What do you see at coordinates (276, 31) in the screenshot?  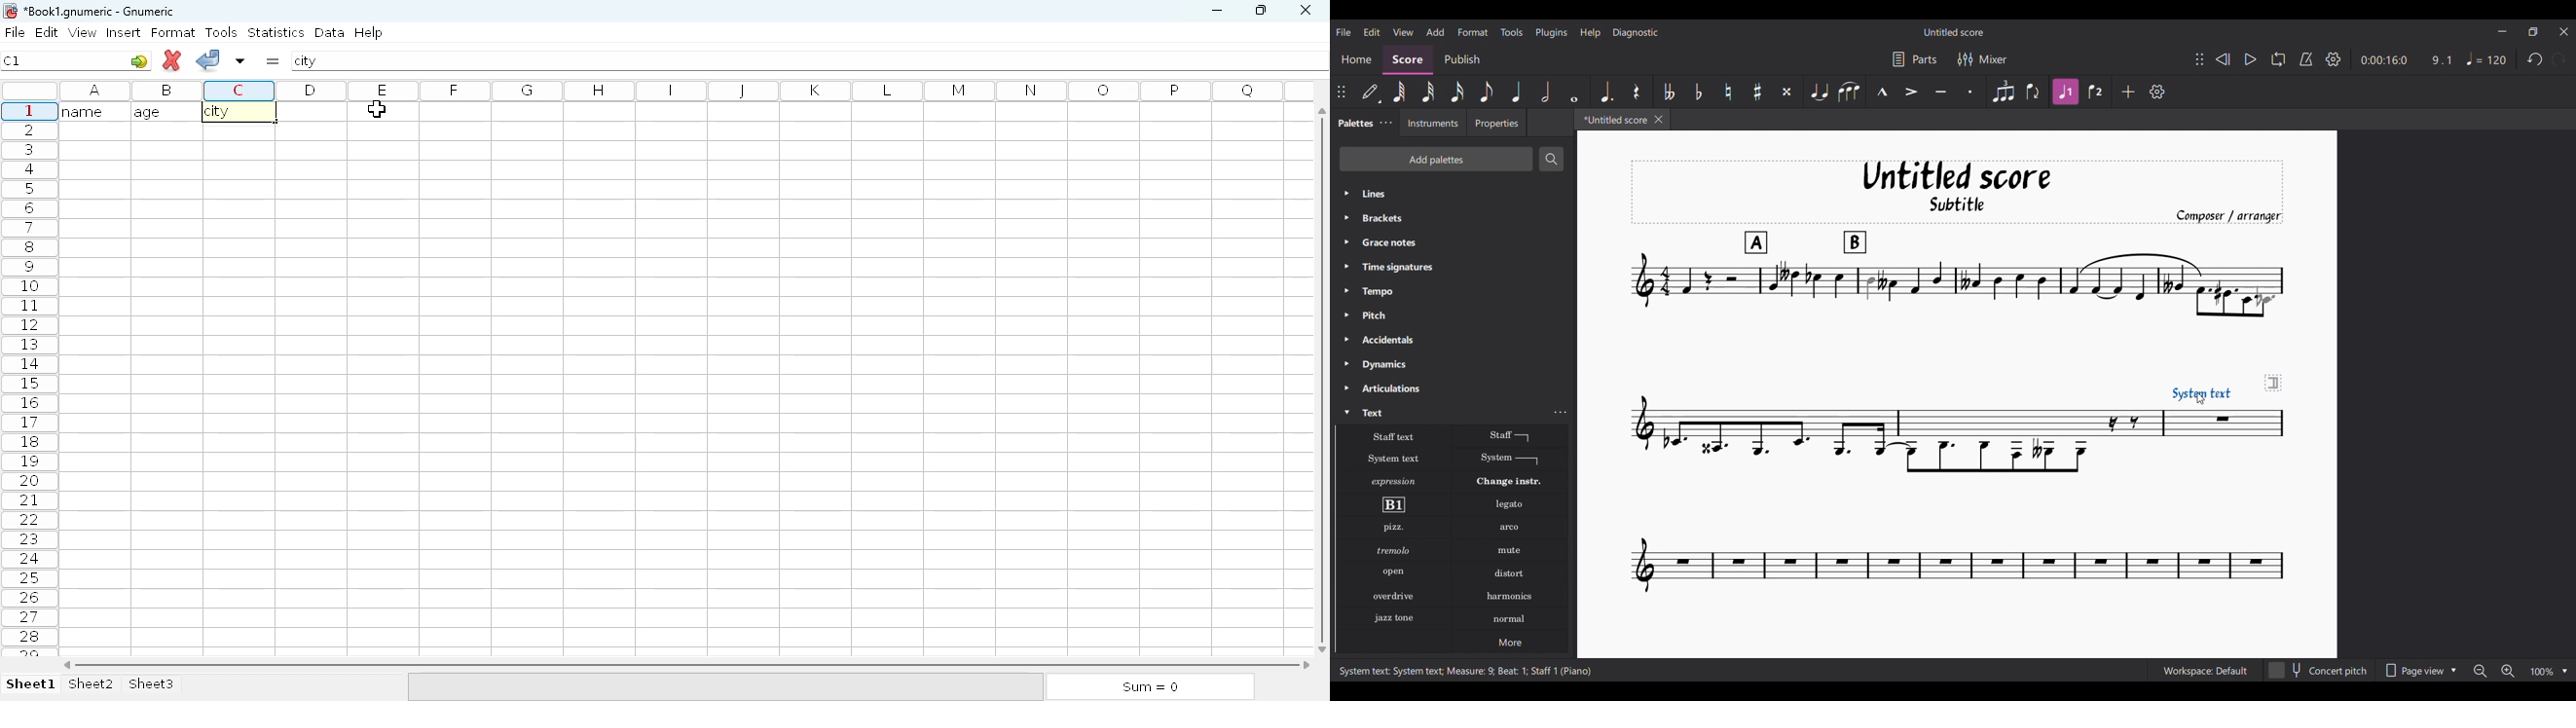 I see `statistics` at bounding box center [276, 31].